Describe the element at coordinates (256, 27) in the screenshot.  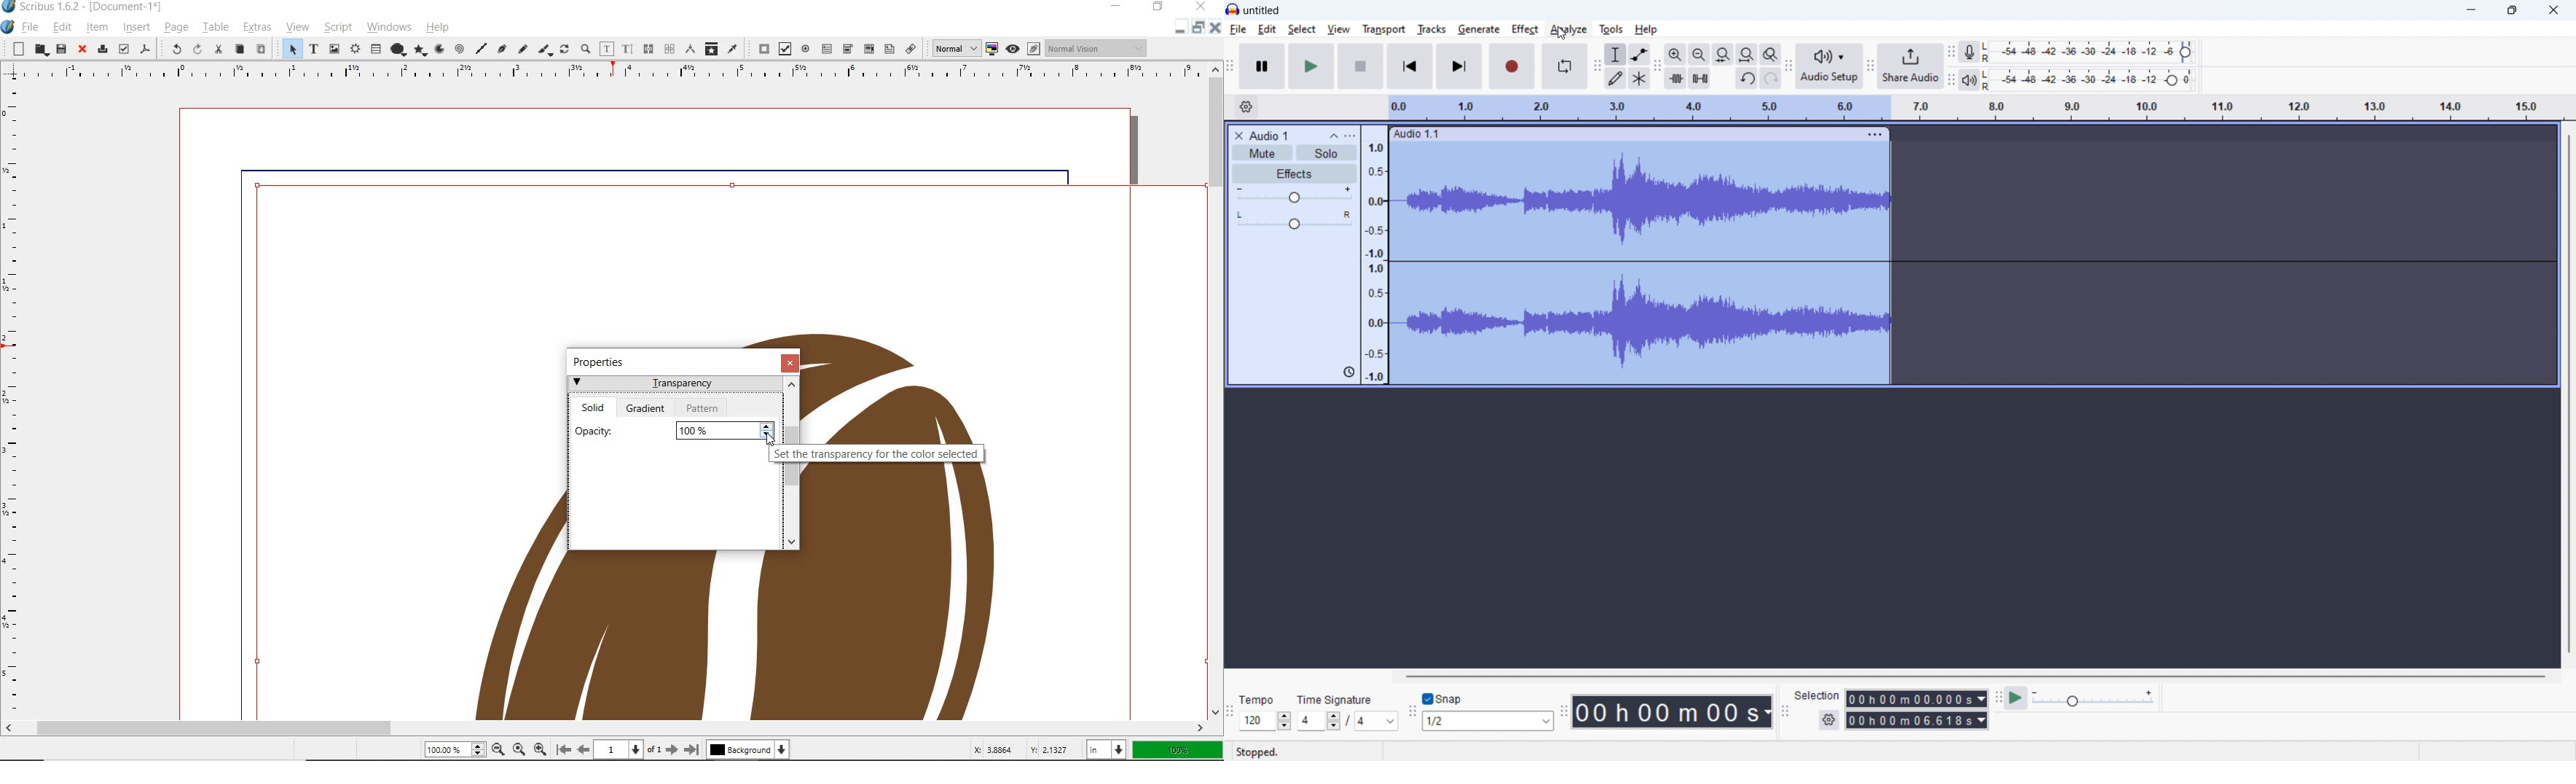
I see `extras` at that location.